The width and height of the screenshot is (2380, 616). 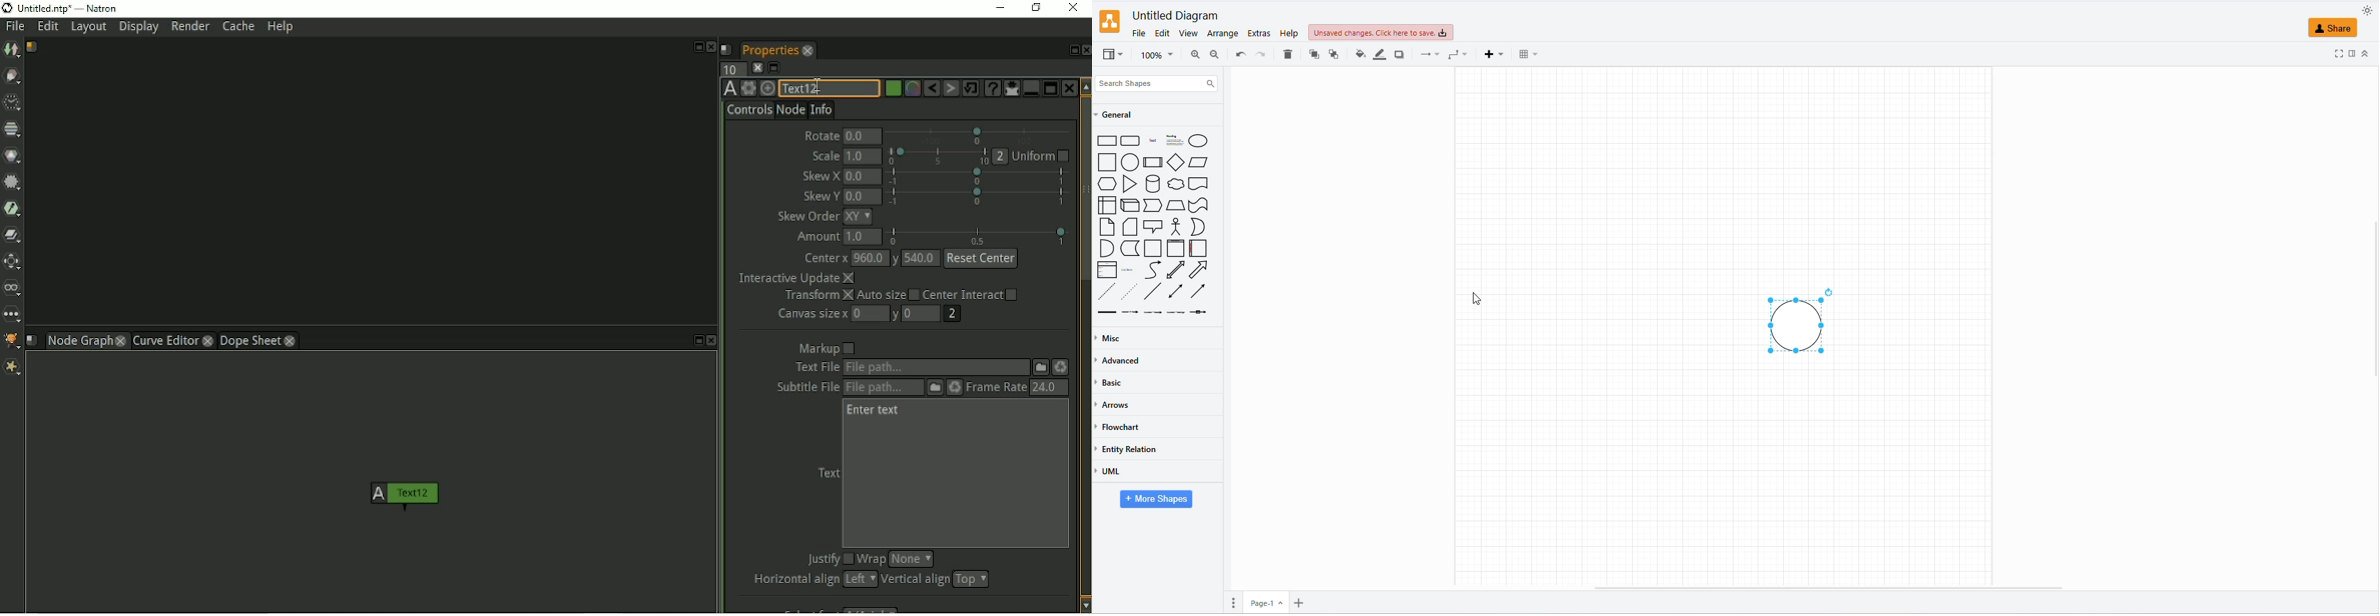 What do you see at coordinates (1259, 54) in the screenshot?
I see `REDO` at bounding box center [1259, 54].